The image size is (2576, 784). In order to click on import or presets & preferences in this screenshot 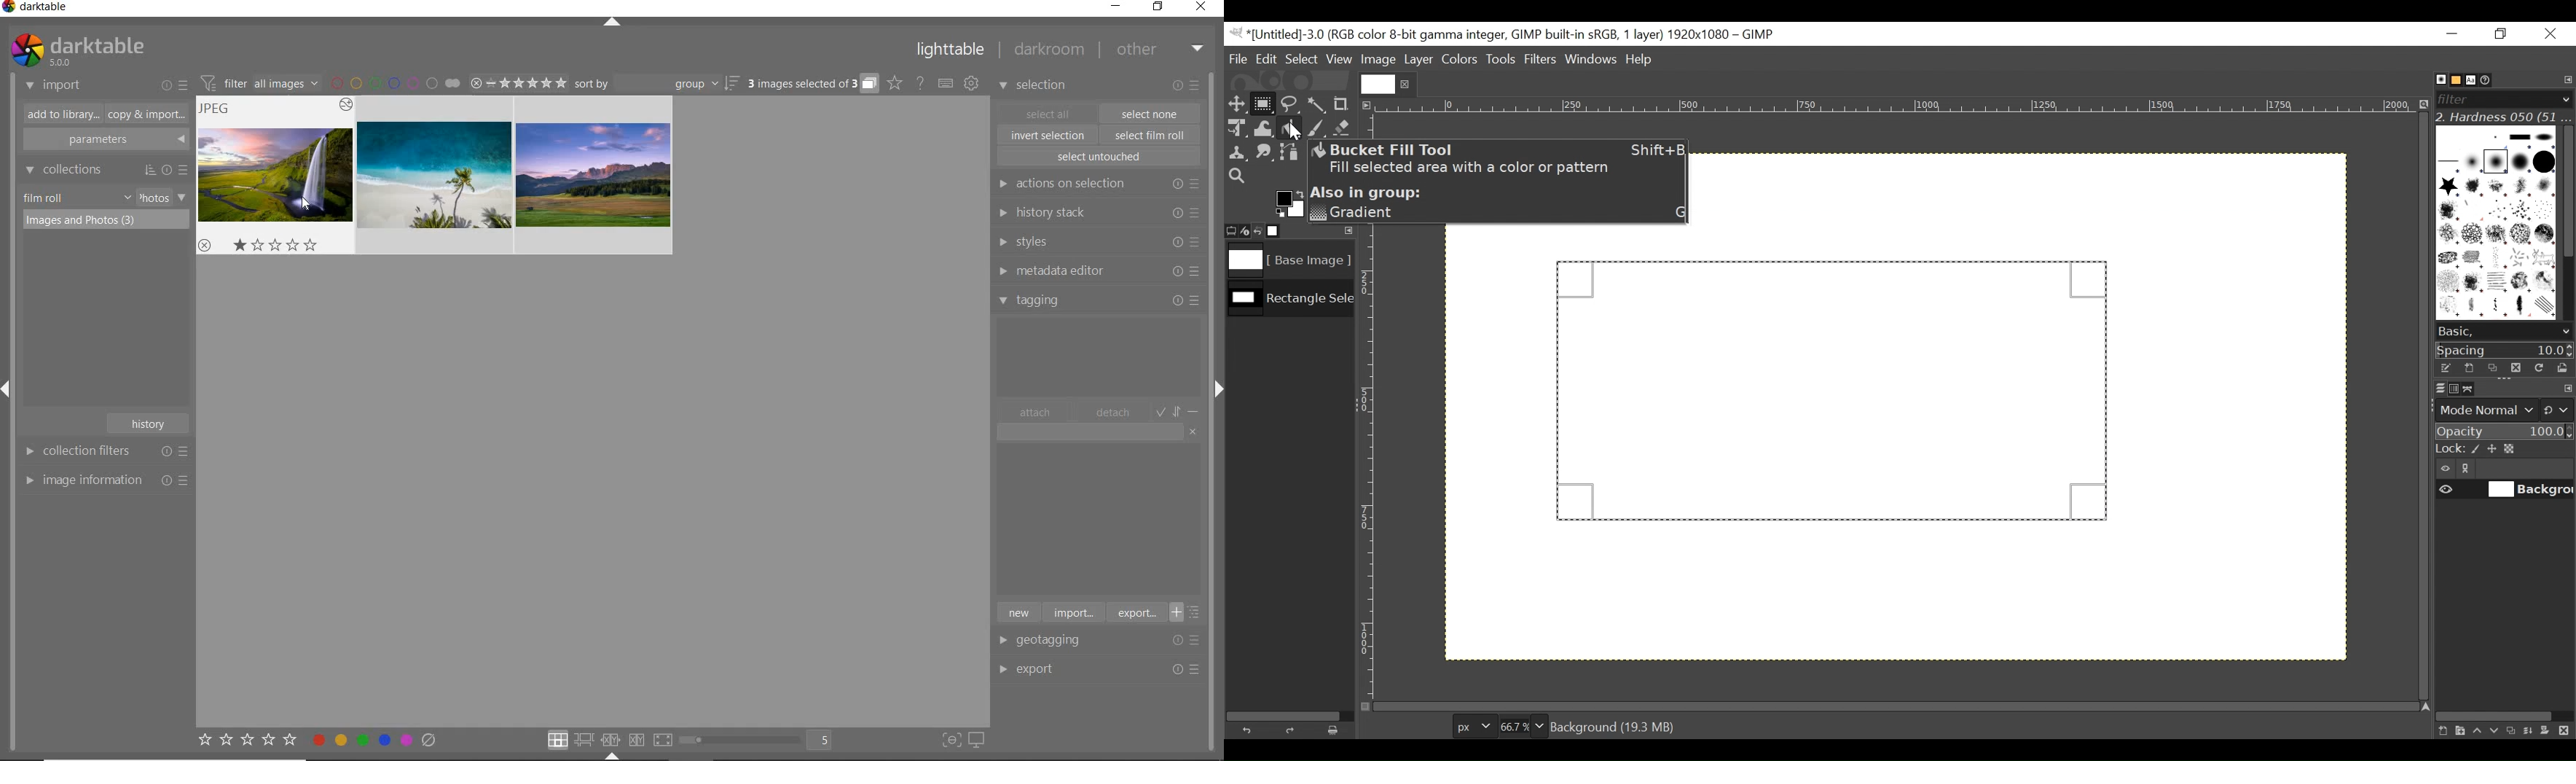, I will do `click(174, 85)`.